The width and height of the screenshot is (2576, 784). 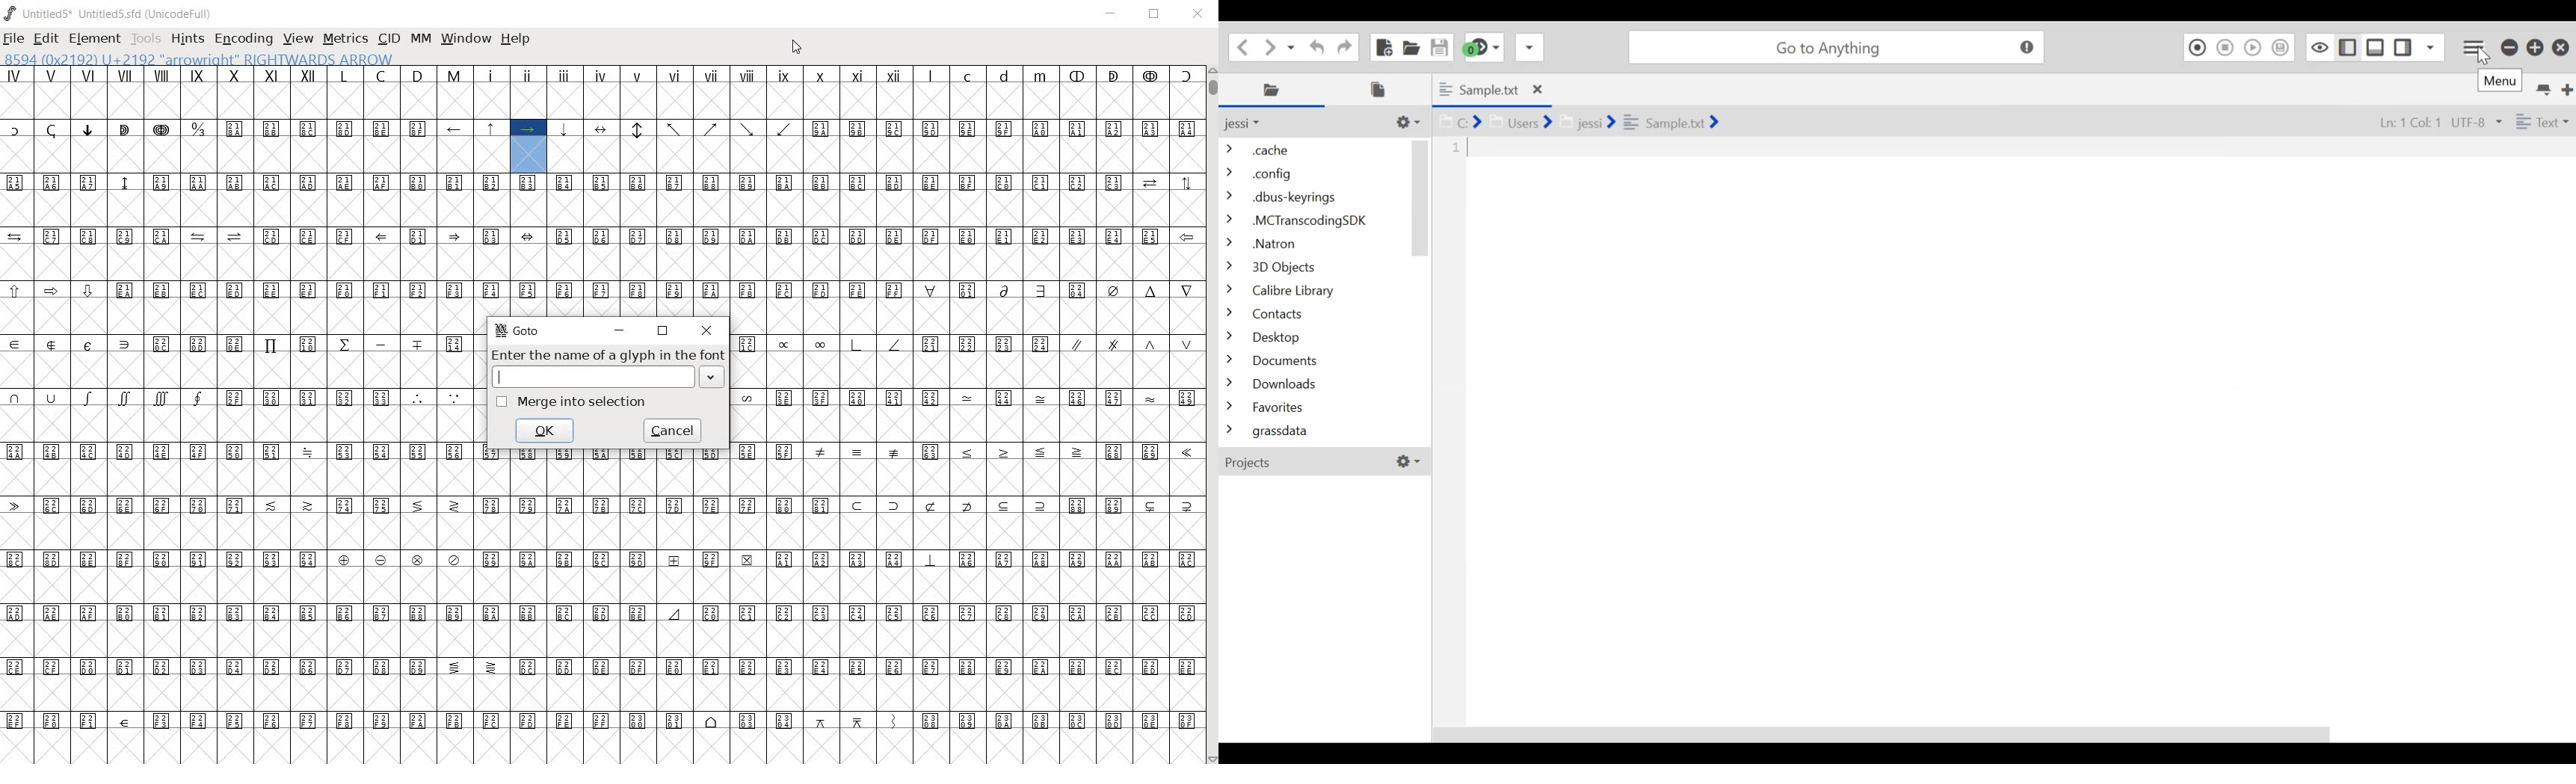 What do you see at coordinates (796, 49) in the screenshot?
I see `CURSOR` at bounding box center [796, 49].